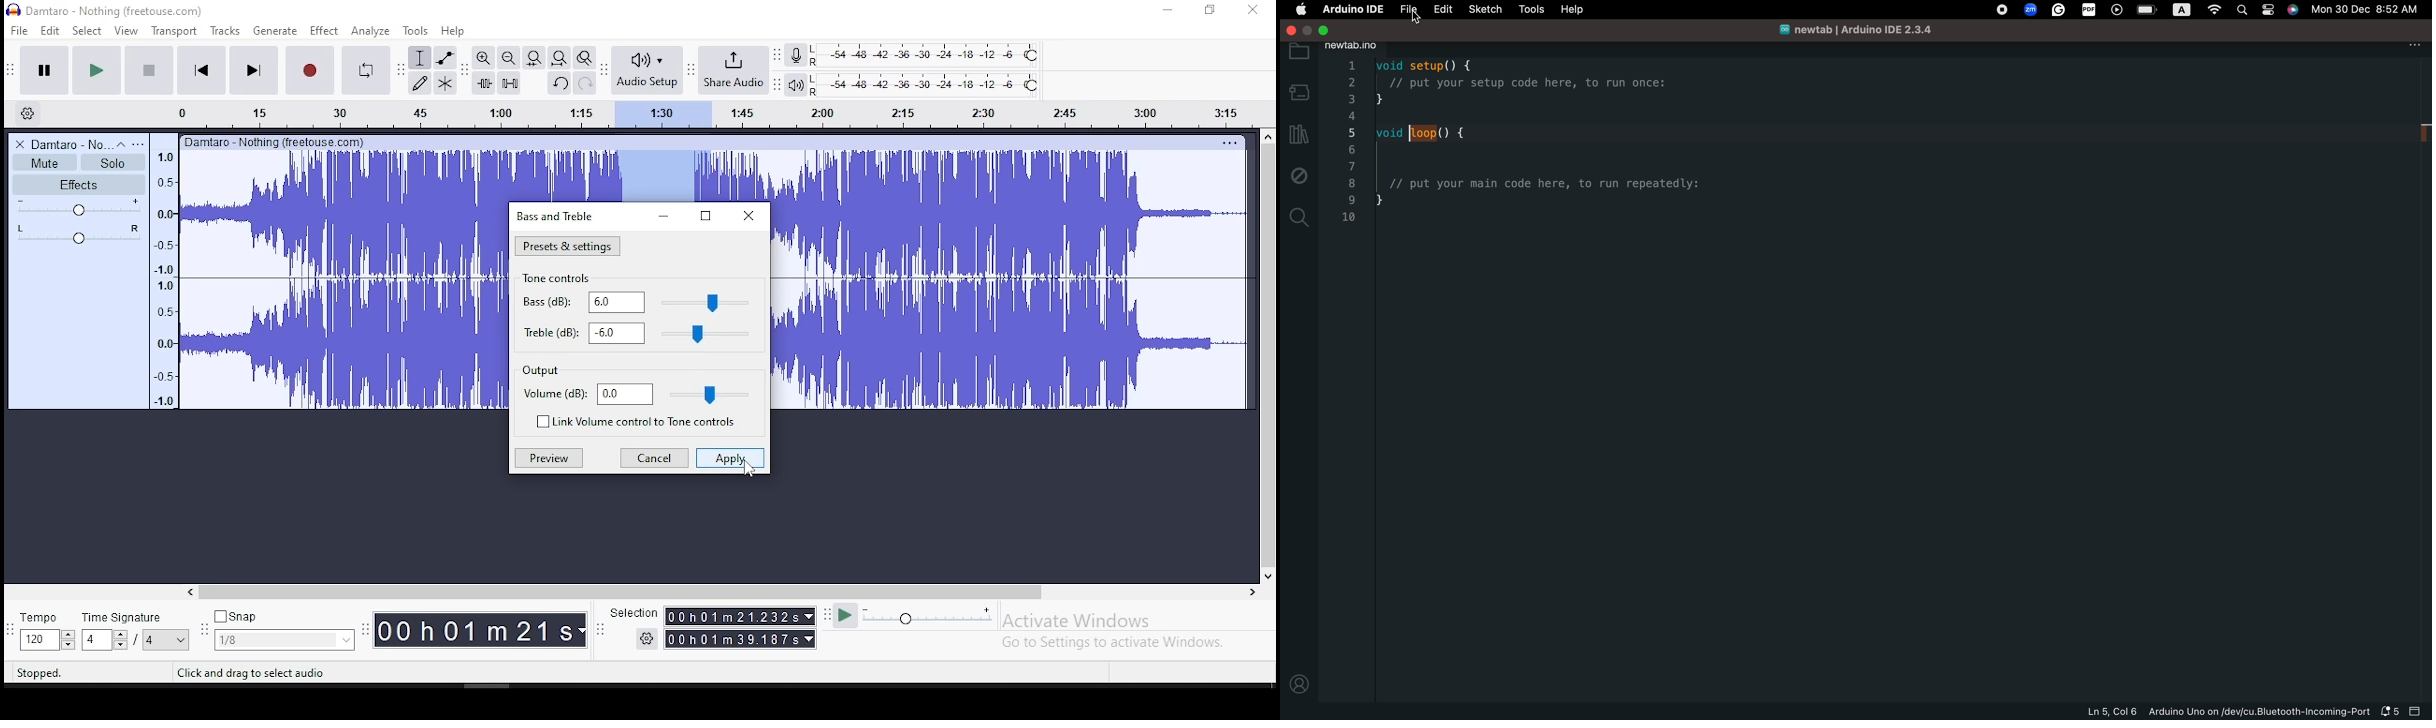  What do you see at coordinates (648, 638) in the screenshot?
I see `Settings` at bounding box center [648, 638].